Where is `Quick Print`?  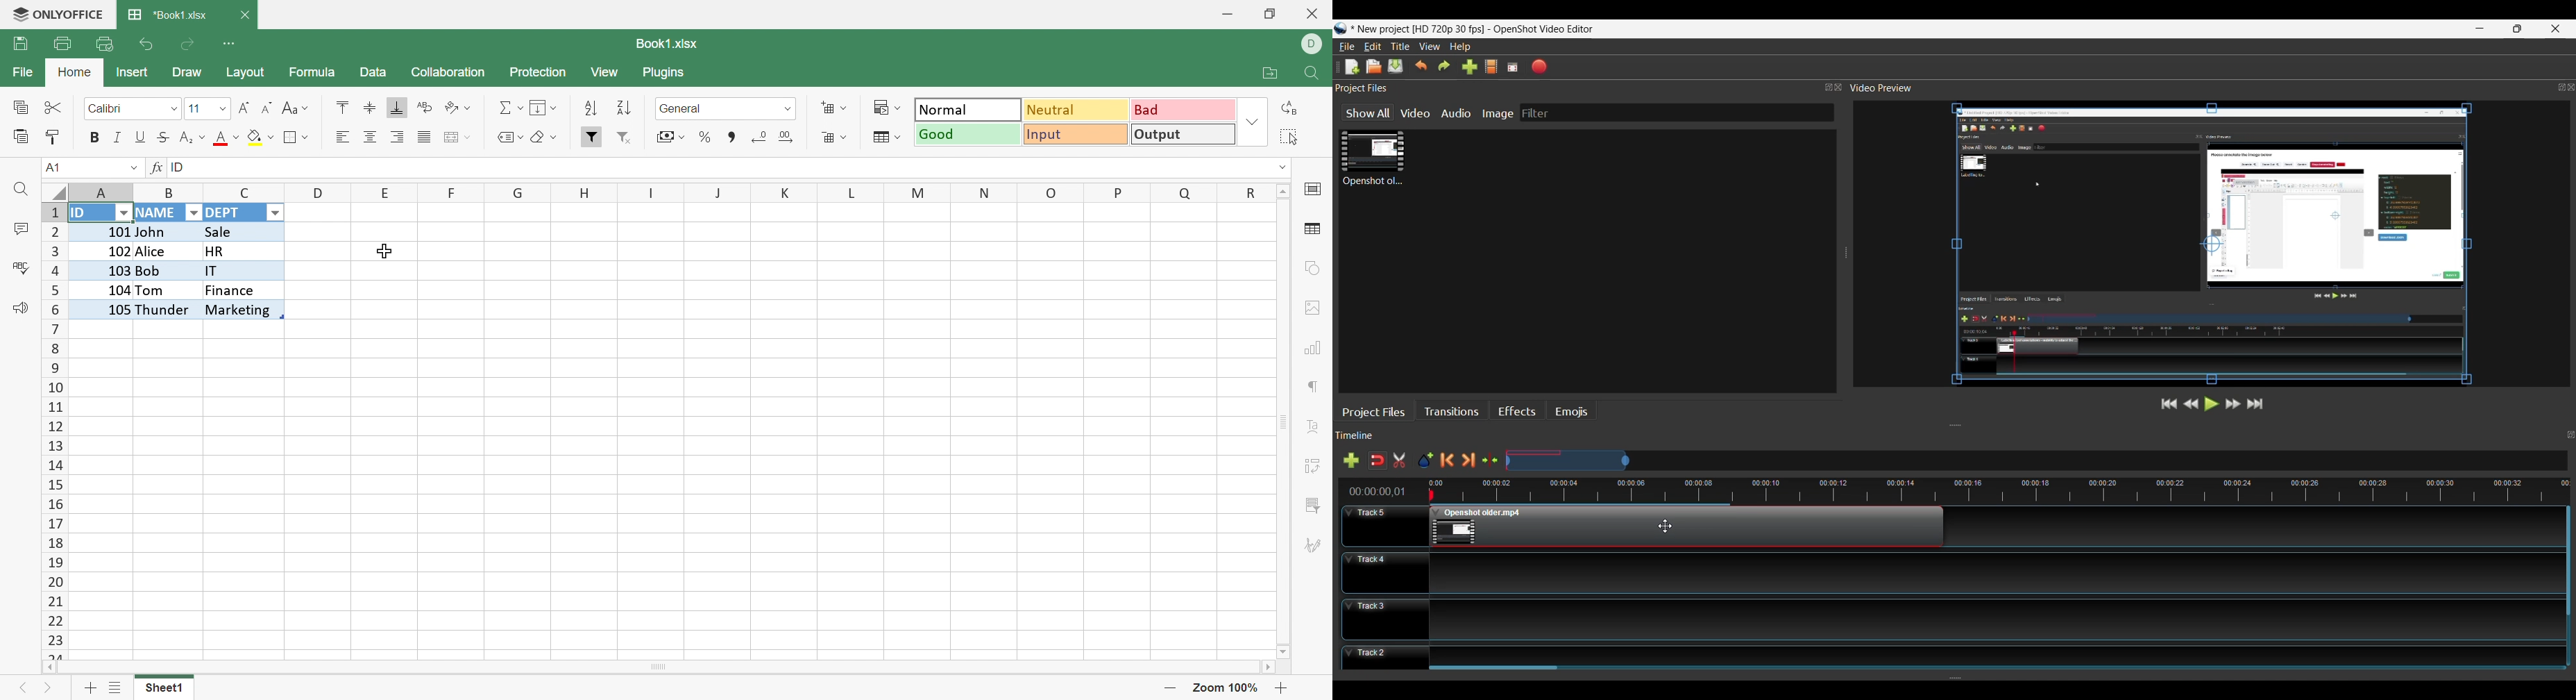
Quick Print is located at coordinates (103, 44).